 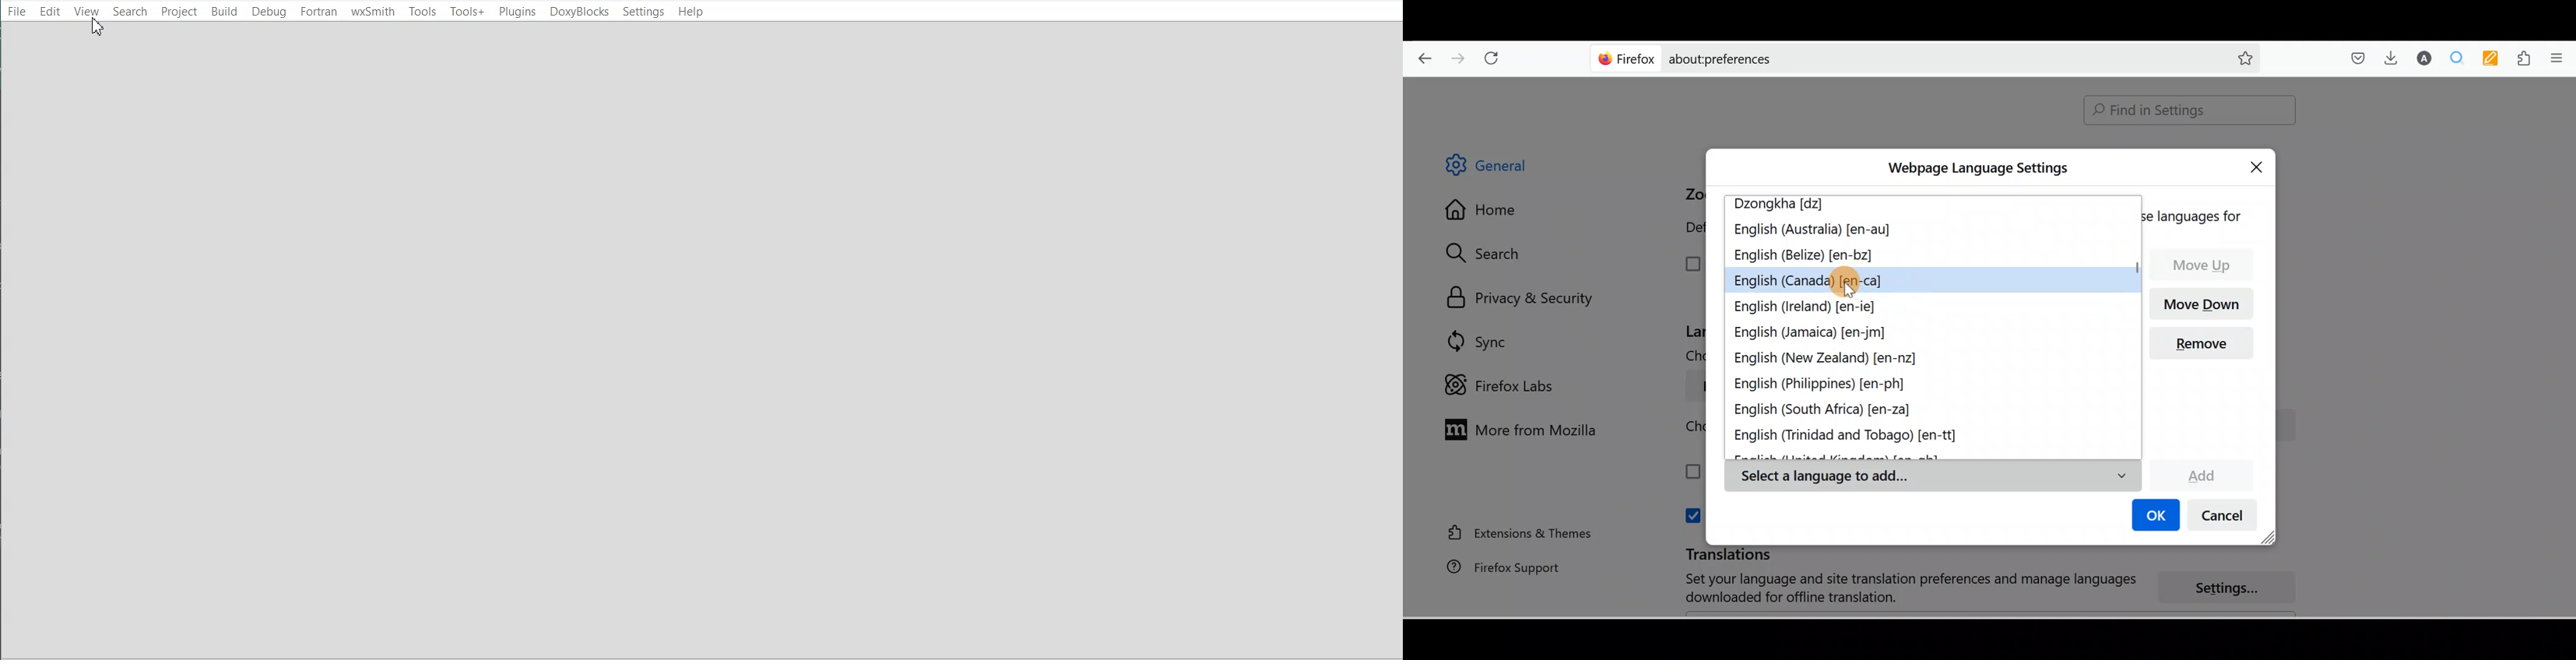 What do you see at coordinates (1899, 588) in the screenshot?
I see `Set your language and site translation preferences and manage language download for offline translation.` at bounding box center [1899, 588].